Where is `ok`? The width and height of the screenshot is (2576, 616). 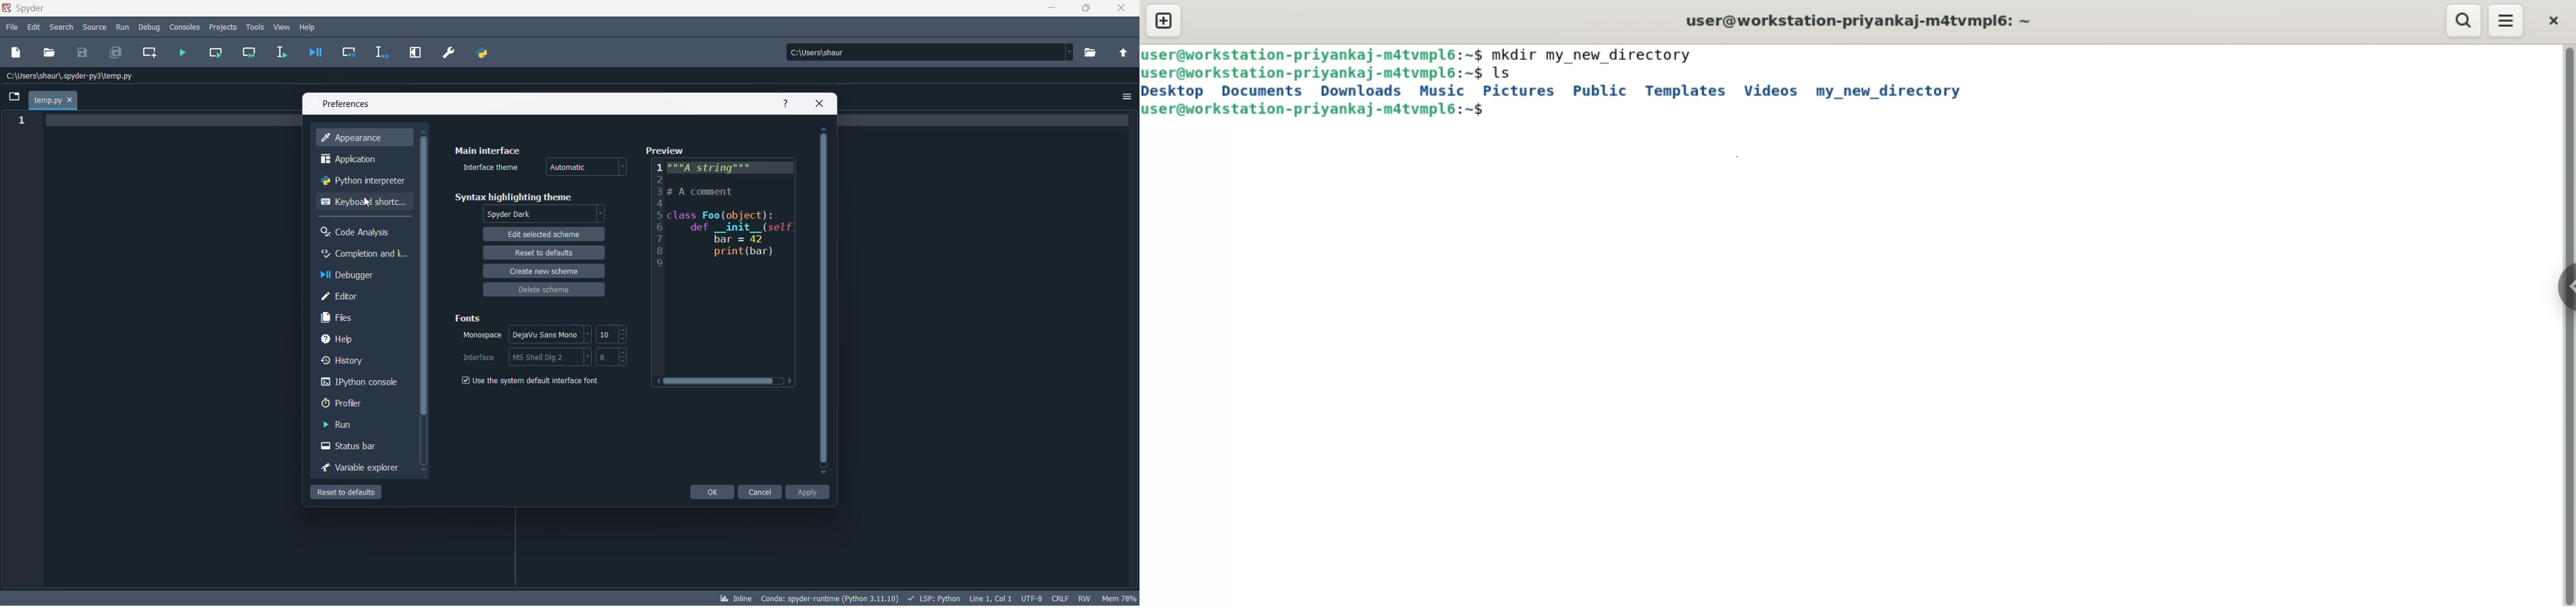
ok is located at coordinates (712, 493).